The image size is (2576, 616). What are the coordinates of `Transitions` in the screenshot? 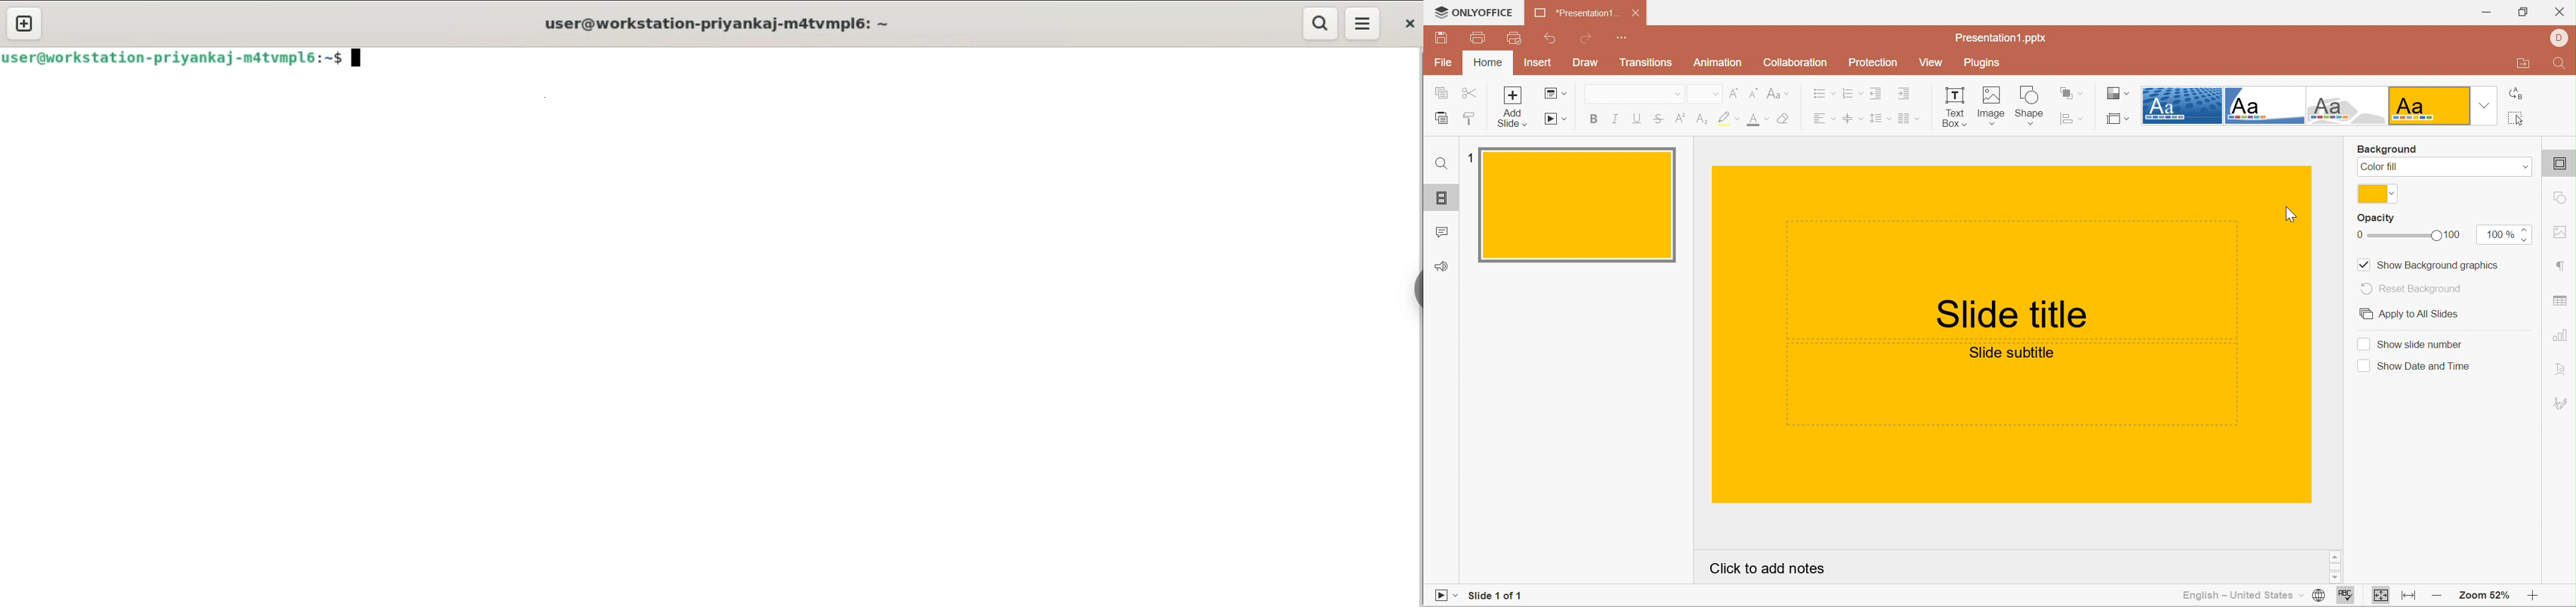 It's located at (1645, 65).